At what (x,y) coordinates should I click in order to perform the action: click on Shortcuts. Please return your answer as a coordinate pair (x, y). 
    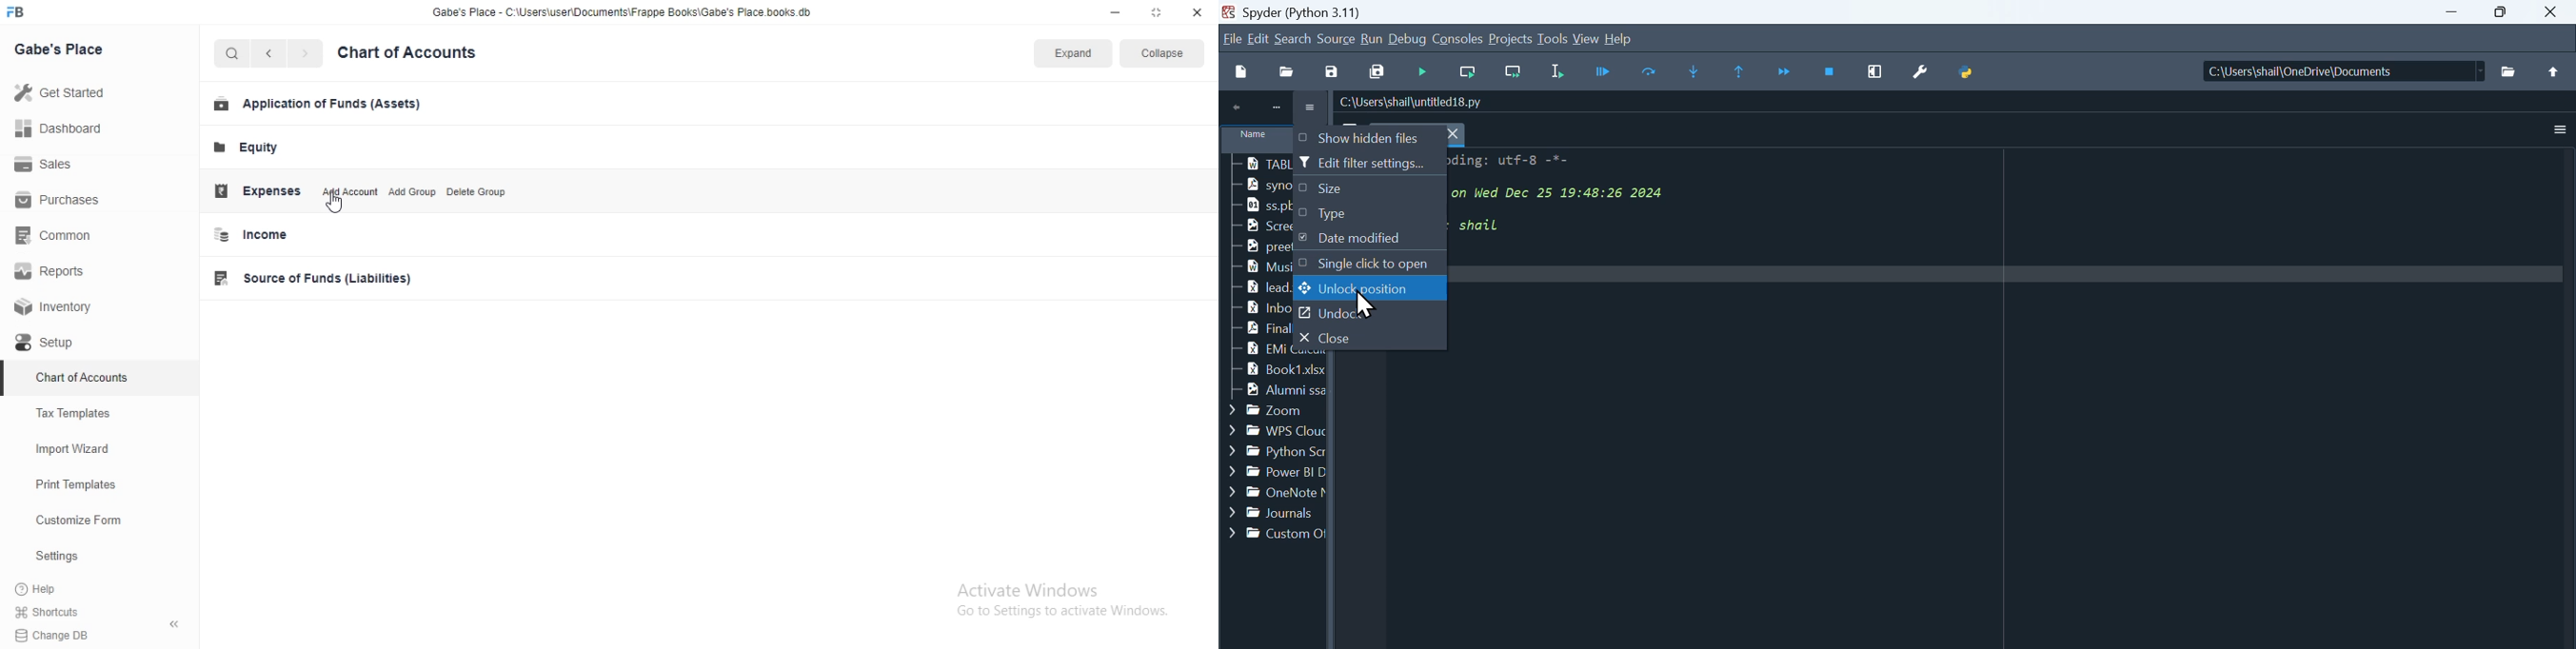
    Looking at the image, I should click on (102, 614).